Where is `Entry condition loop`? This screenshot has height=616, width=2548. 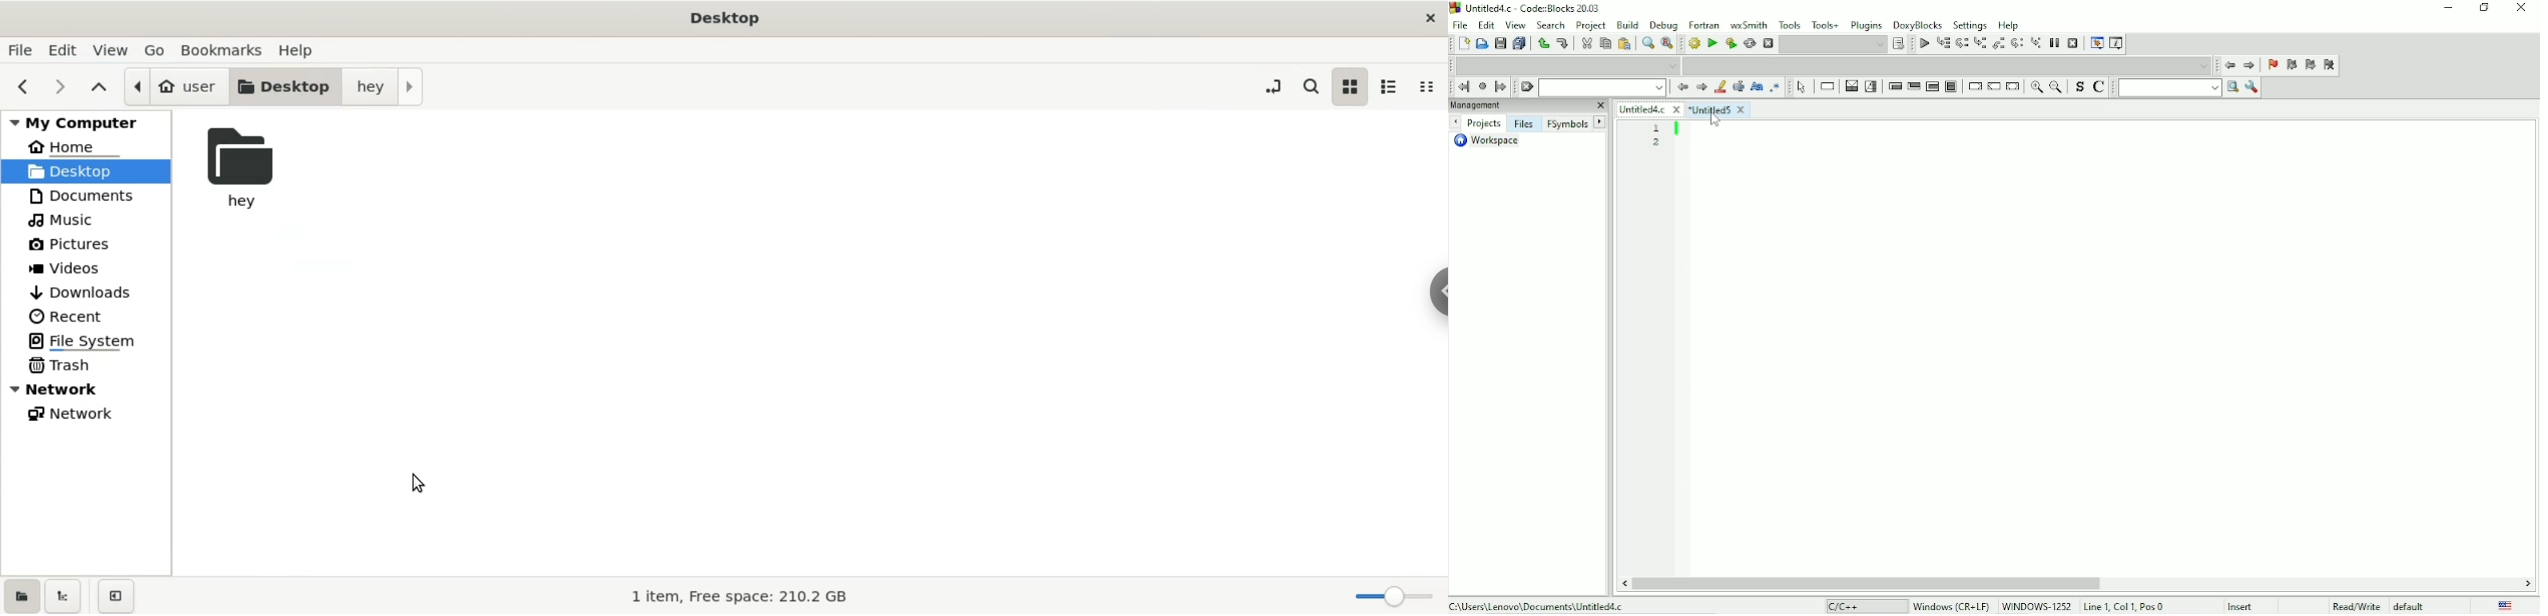 Entry condition loop is located at coordinates (1894, 88).